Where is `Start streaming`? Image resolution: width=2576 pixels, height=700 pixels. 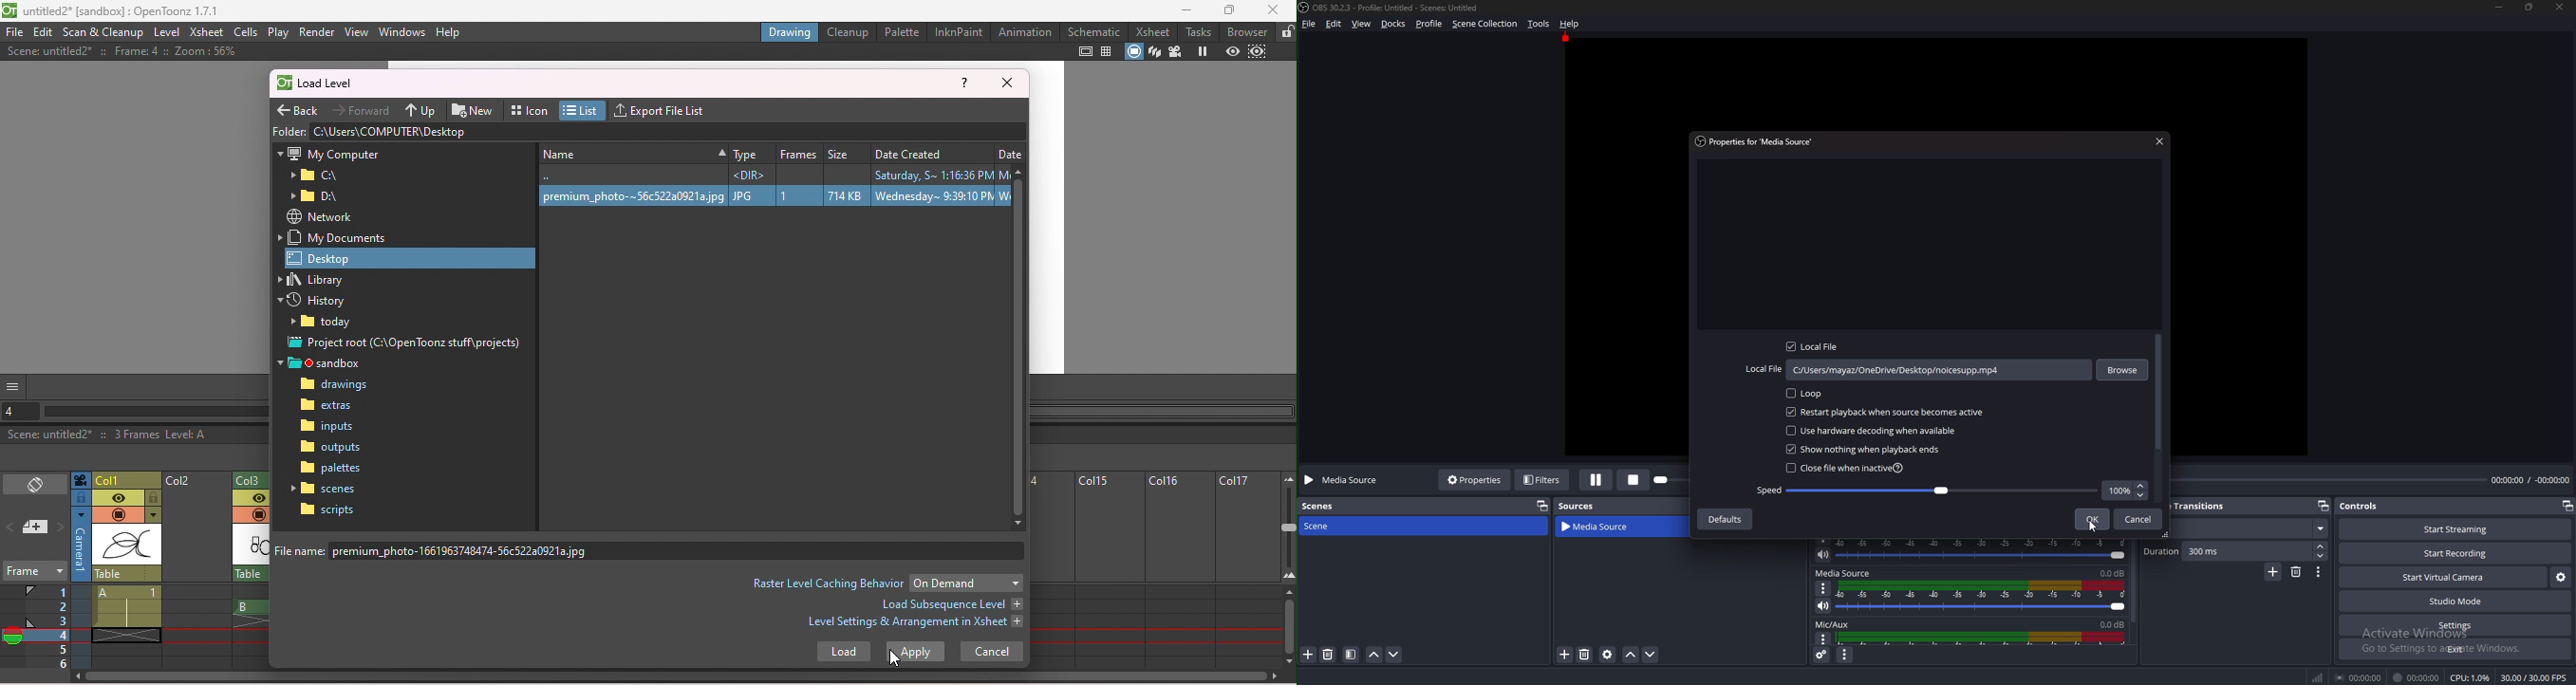
Start streaming is located at coordinates (2458, 529).